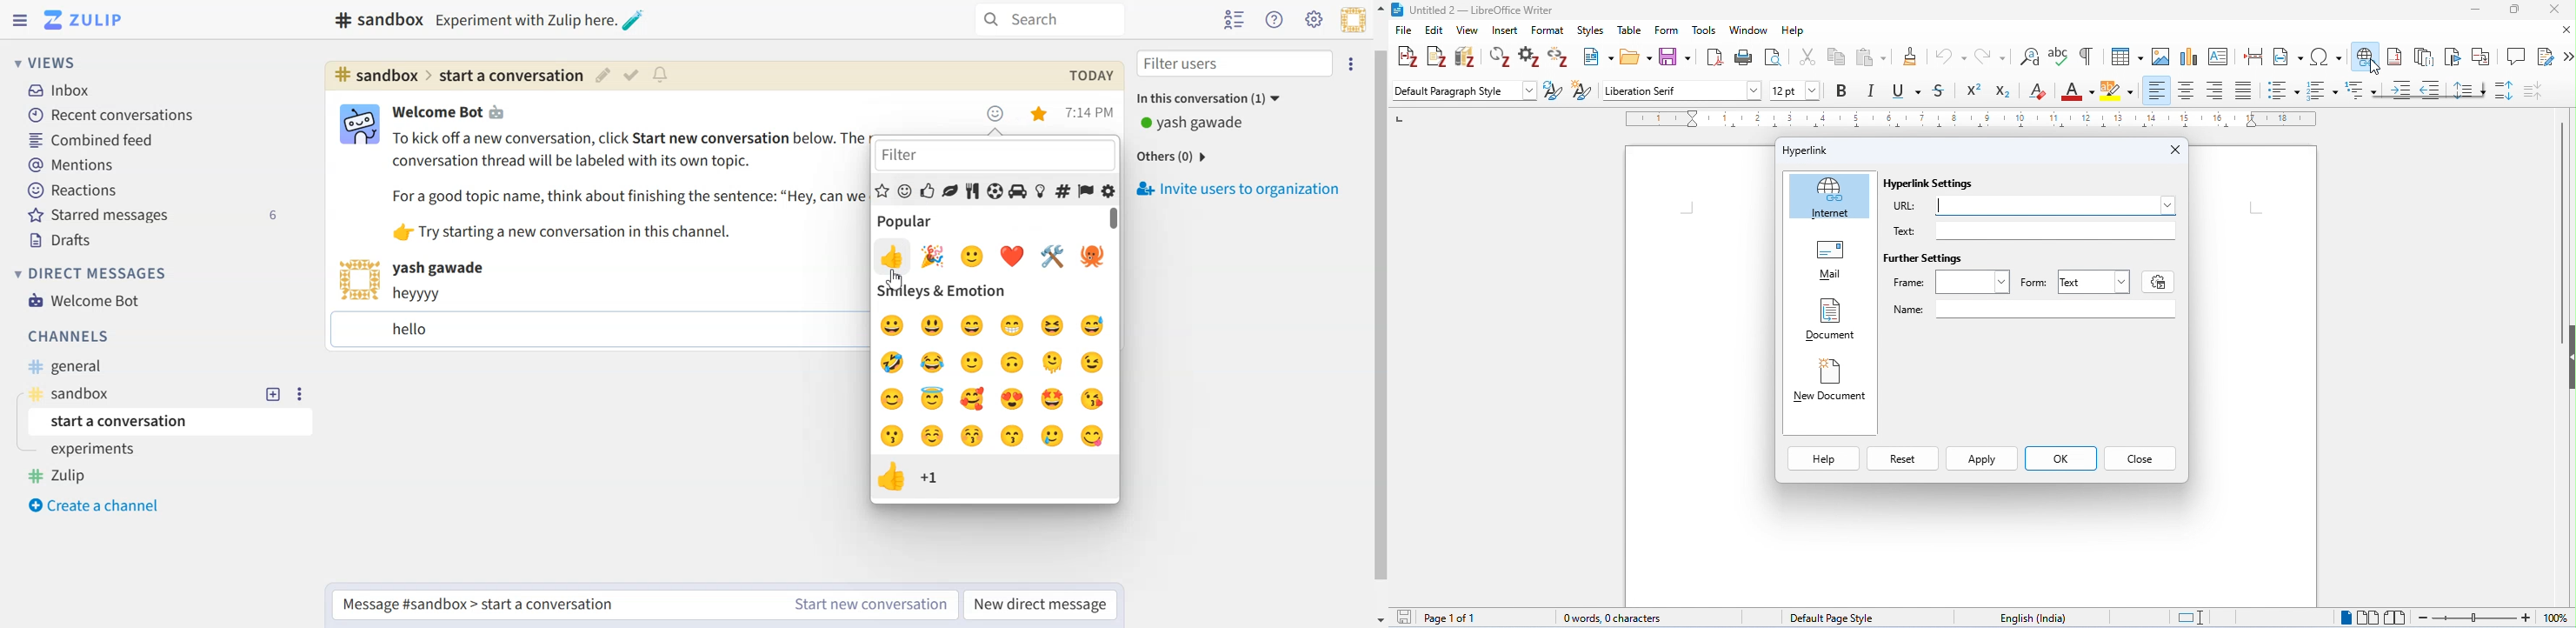  What do you see at coordinates (1940, 90) in the screenshot?
I see `strikethrough` at bounding box center [1940, 90].